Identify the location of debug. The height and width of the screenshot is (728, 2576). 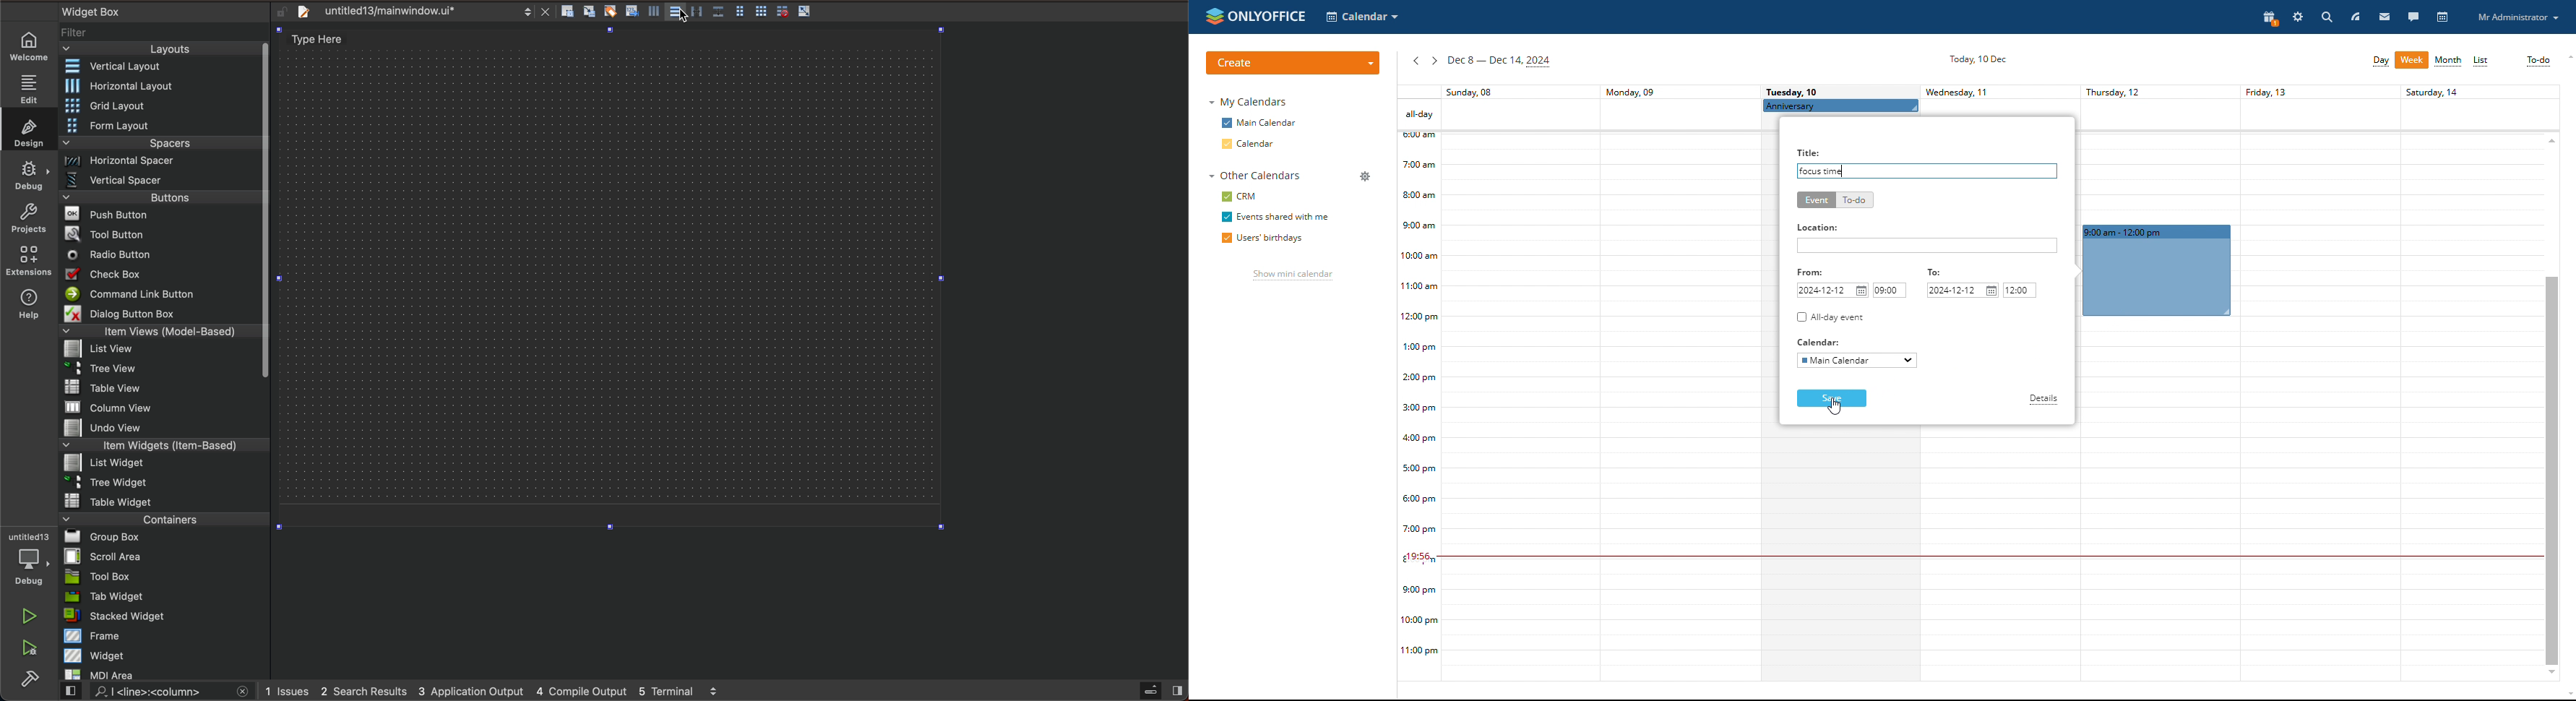
(27, 560).